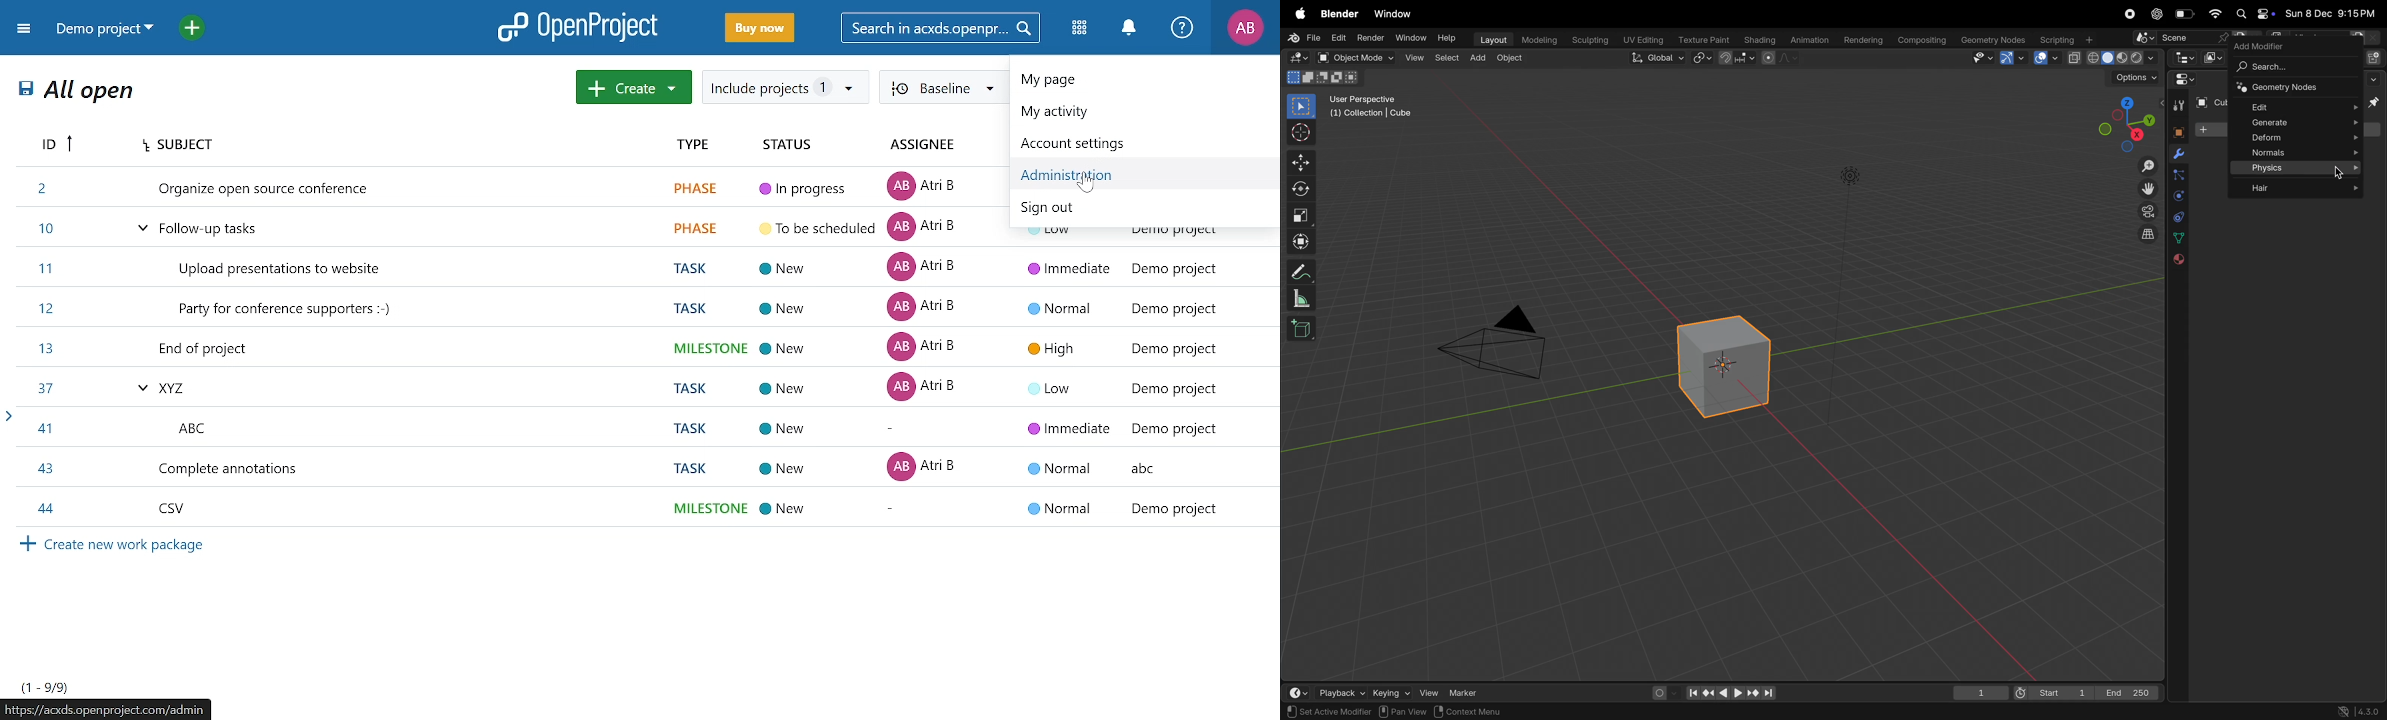 The image size is (2408, 728). Describe the element at coordinates (640, 467) in the screenshot. I see `task titled "Complete annotations"` at that location.